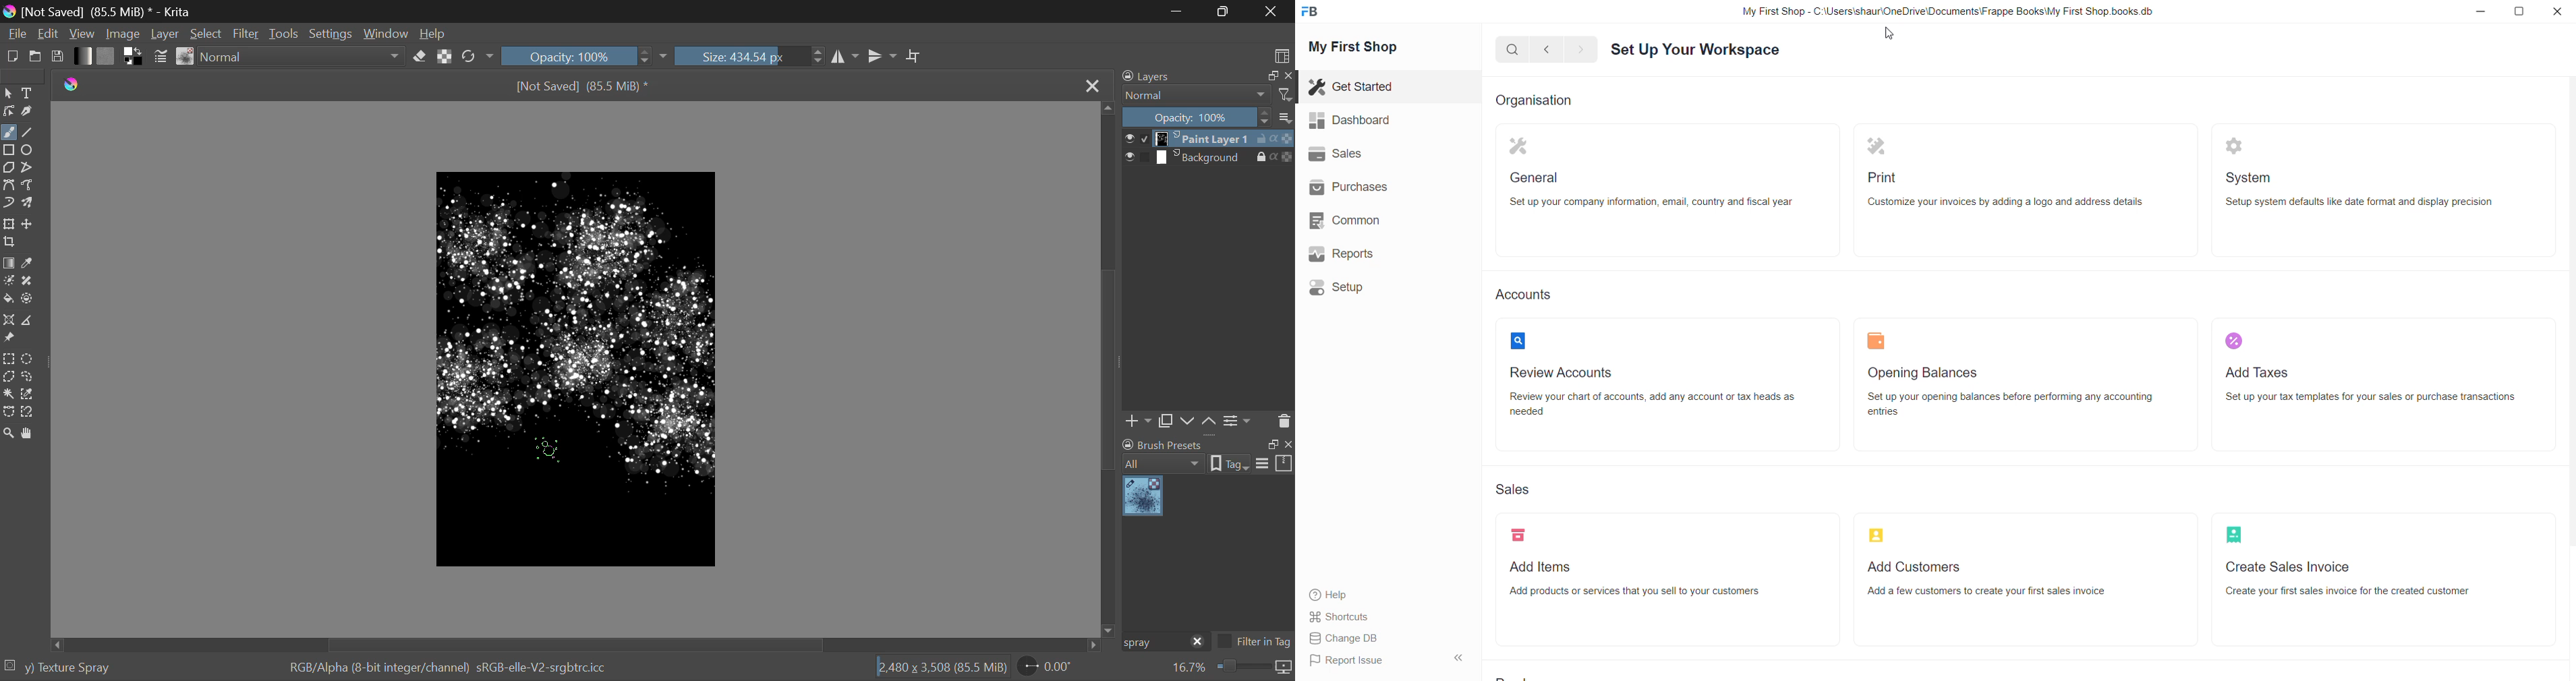  I want to click on Assistant Tool, so click(8, 320).